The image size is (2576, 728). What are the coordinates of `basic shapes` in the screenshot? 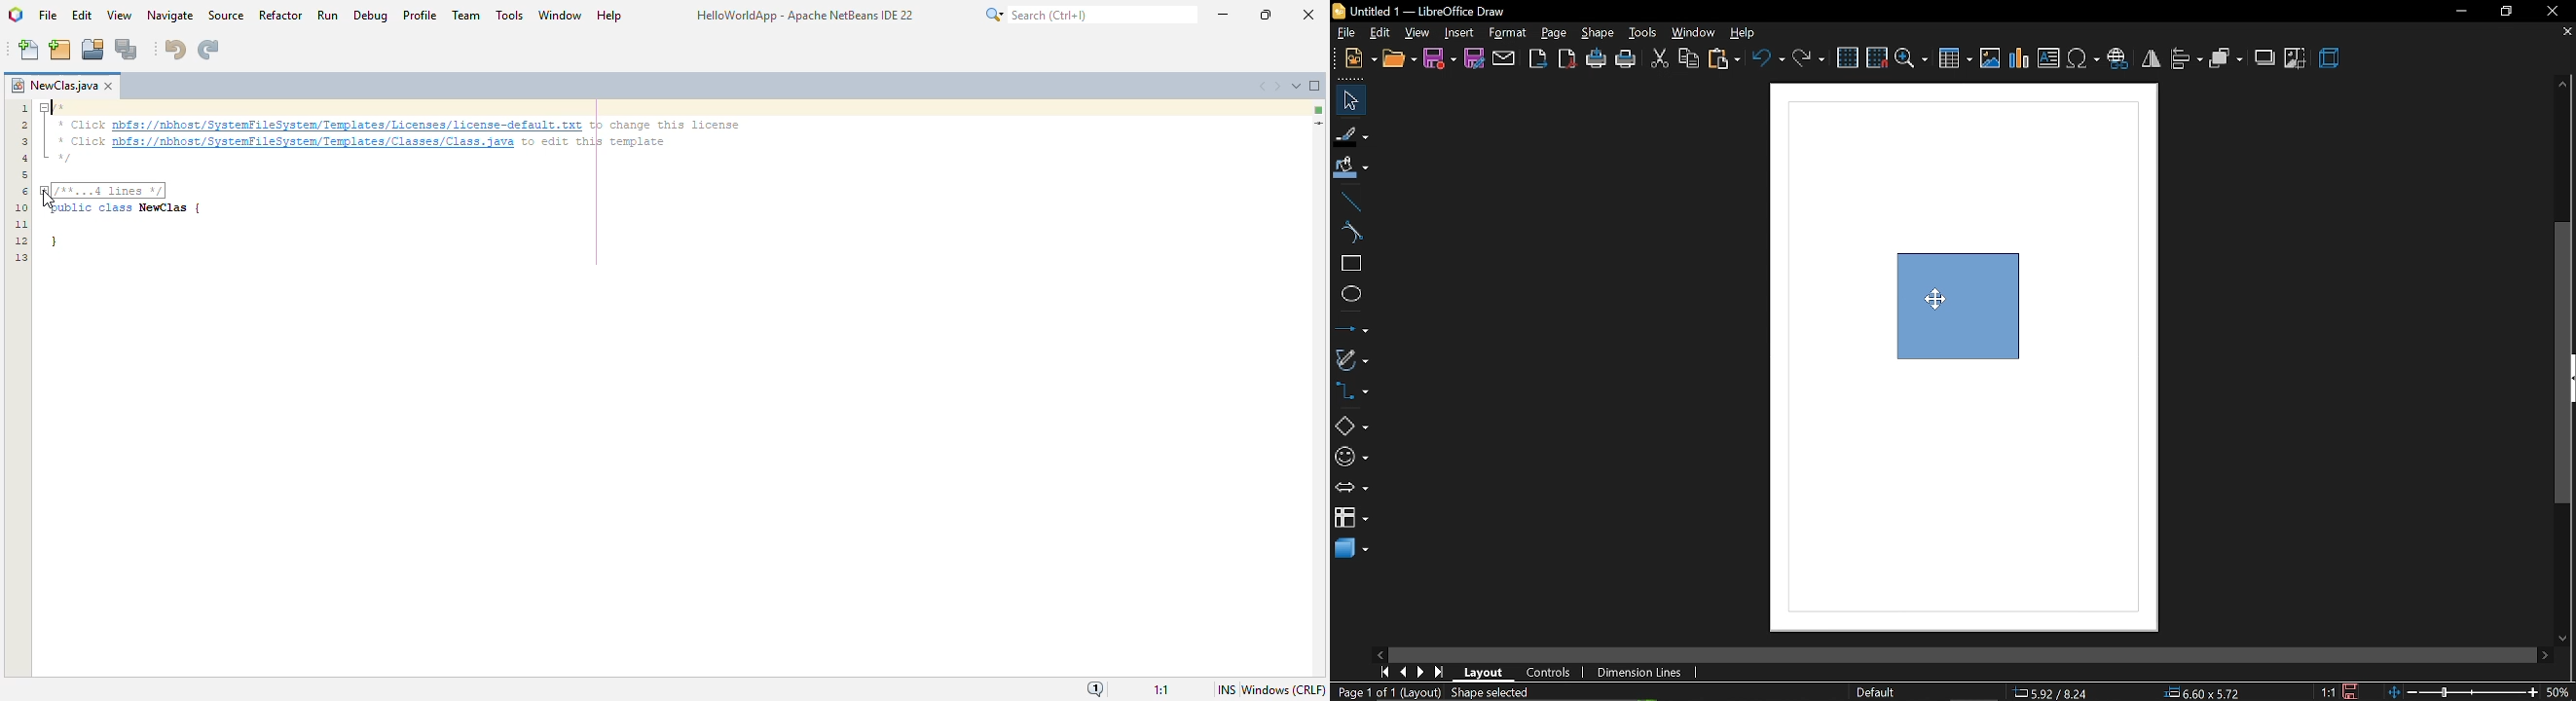 It's located at (1351, 426).